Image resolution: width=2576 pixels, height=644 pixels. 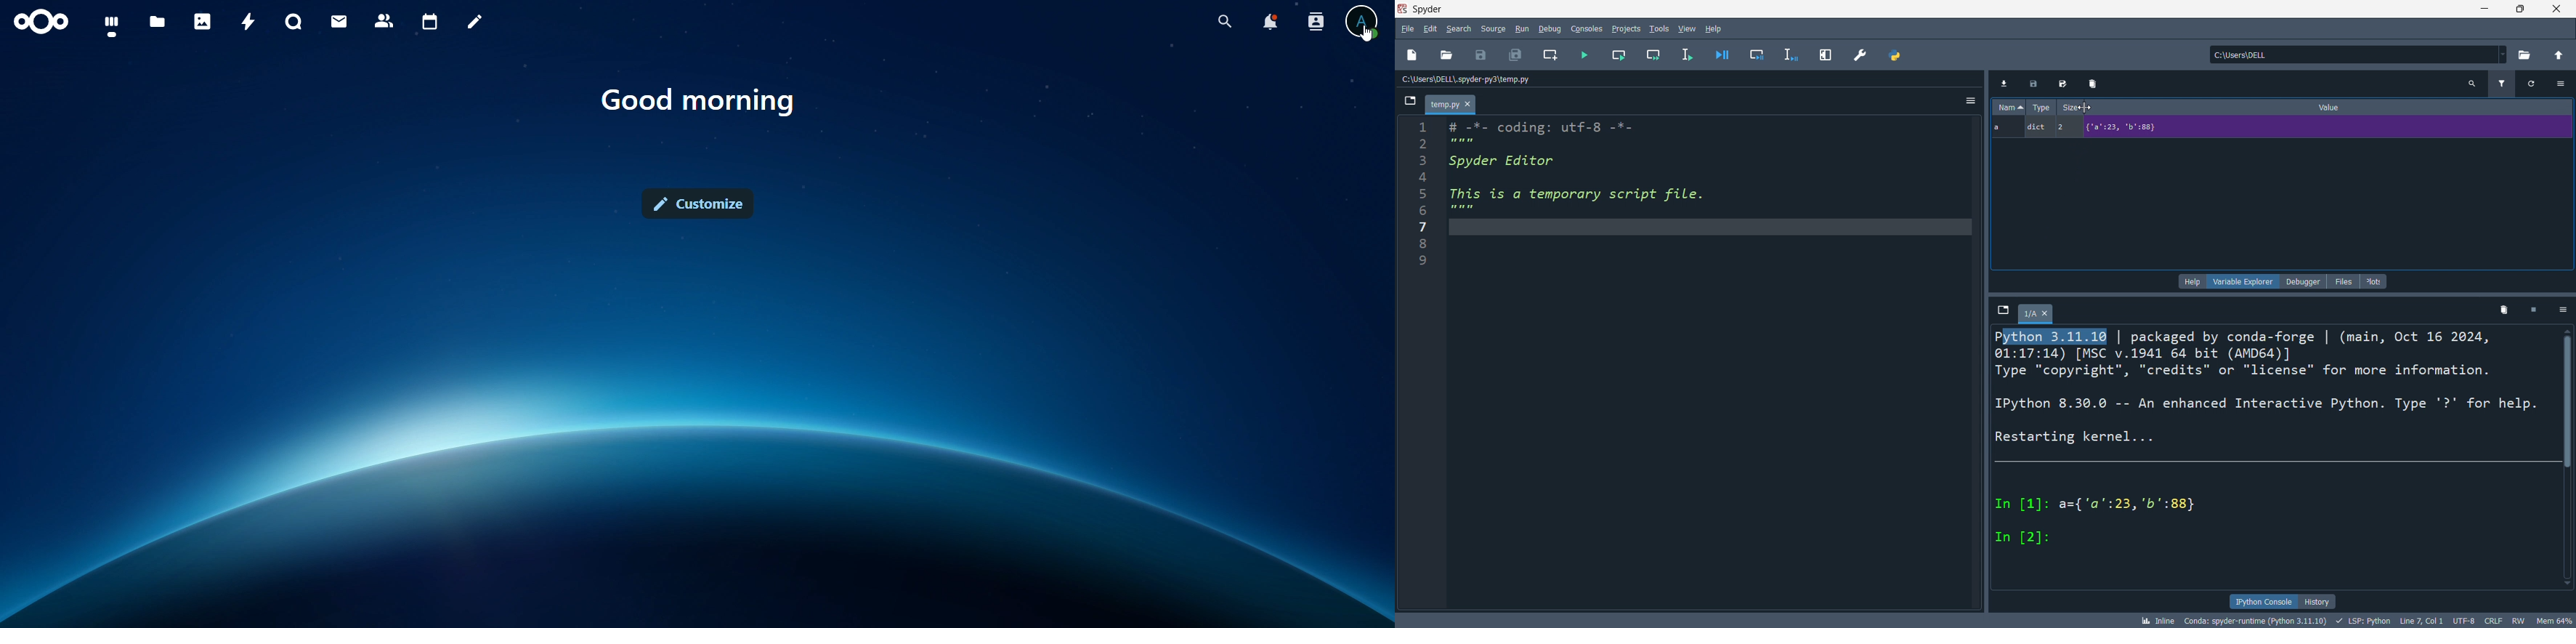 What do you see at coordinates (1681, 79) in the screenshot?
I see `file locations` at bounding box center [1681, 79].